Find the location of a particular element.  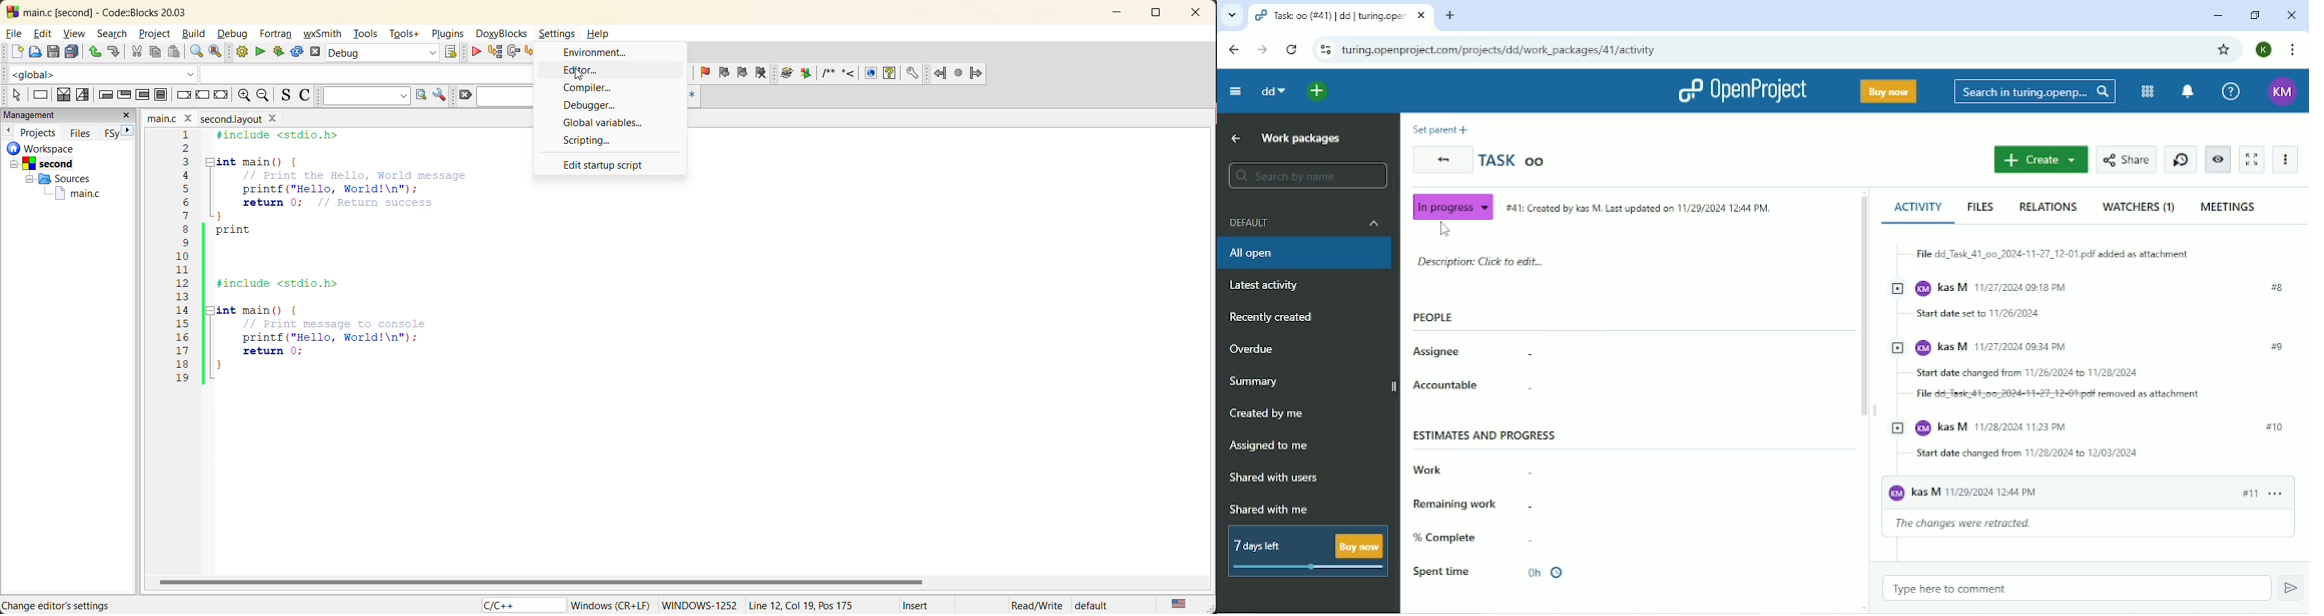

Site is located at coordinates (1502, 49).